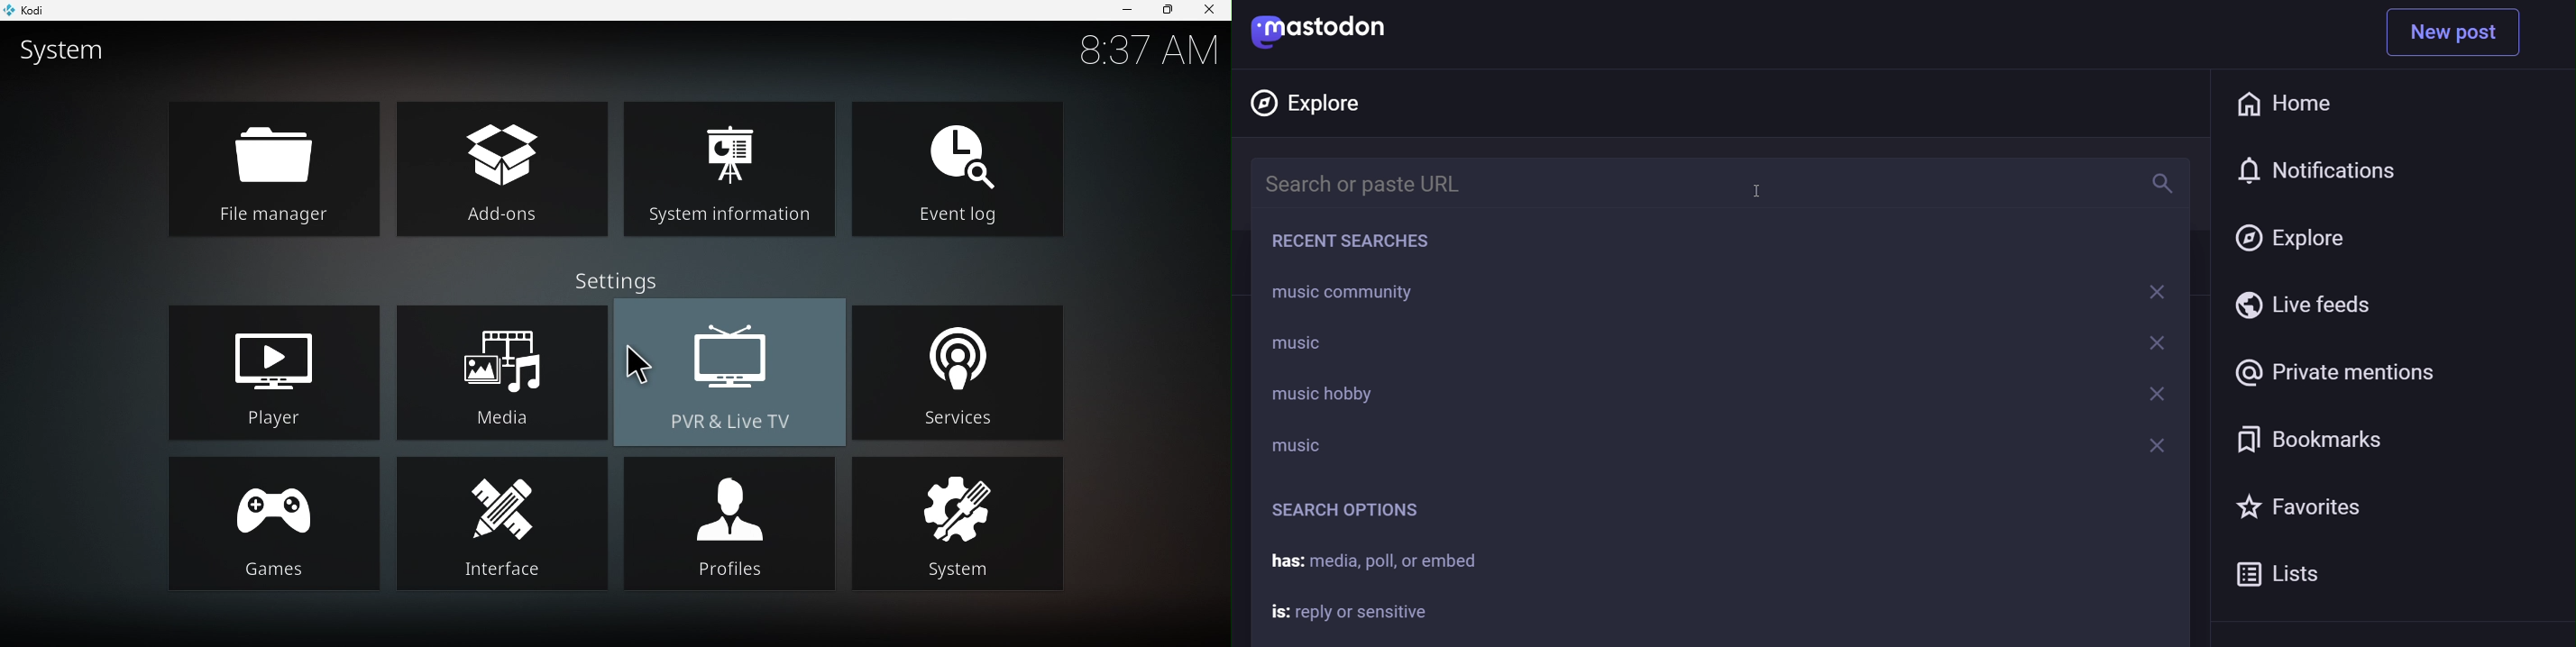 This screenshot has width=2576, height=672. I want to click on home, so click(2283, 105).